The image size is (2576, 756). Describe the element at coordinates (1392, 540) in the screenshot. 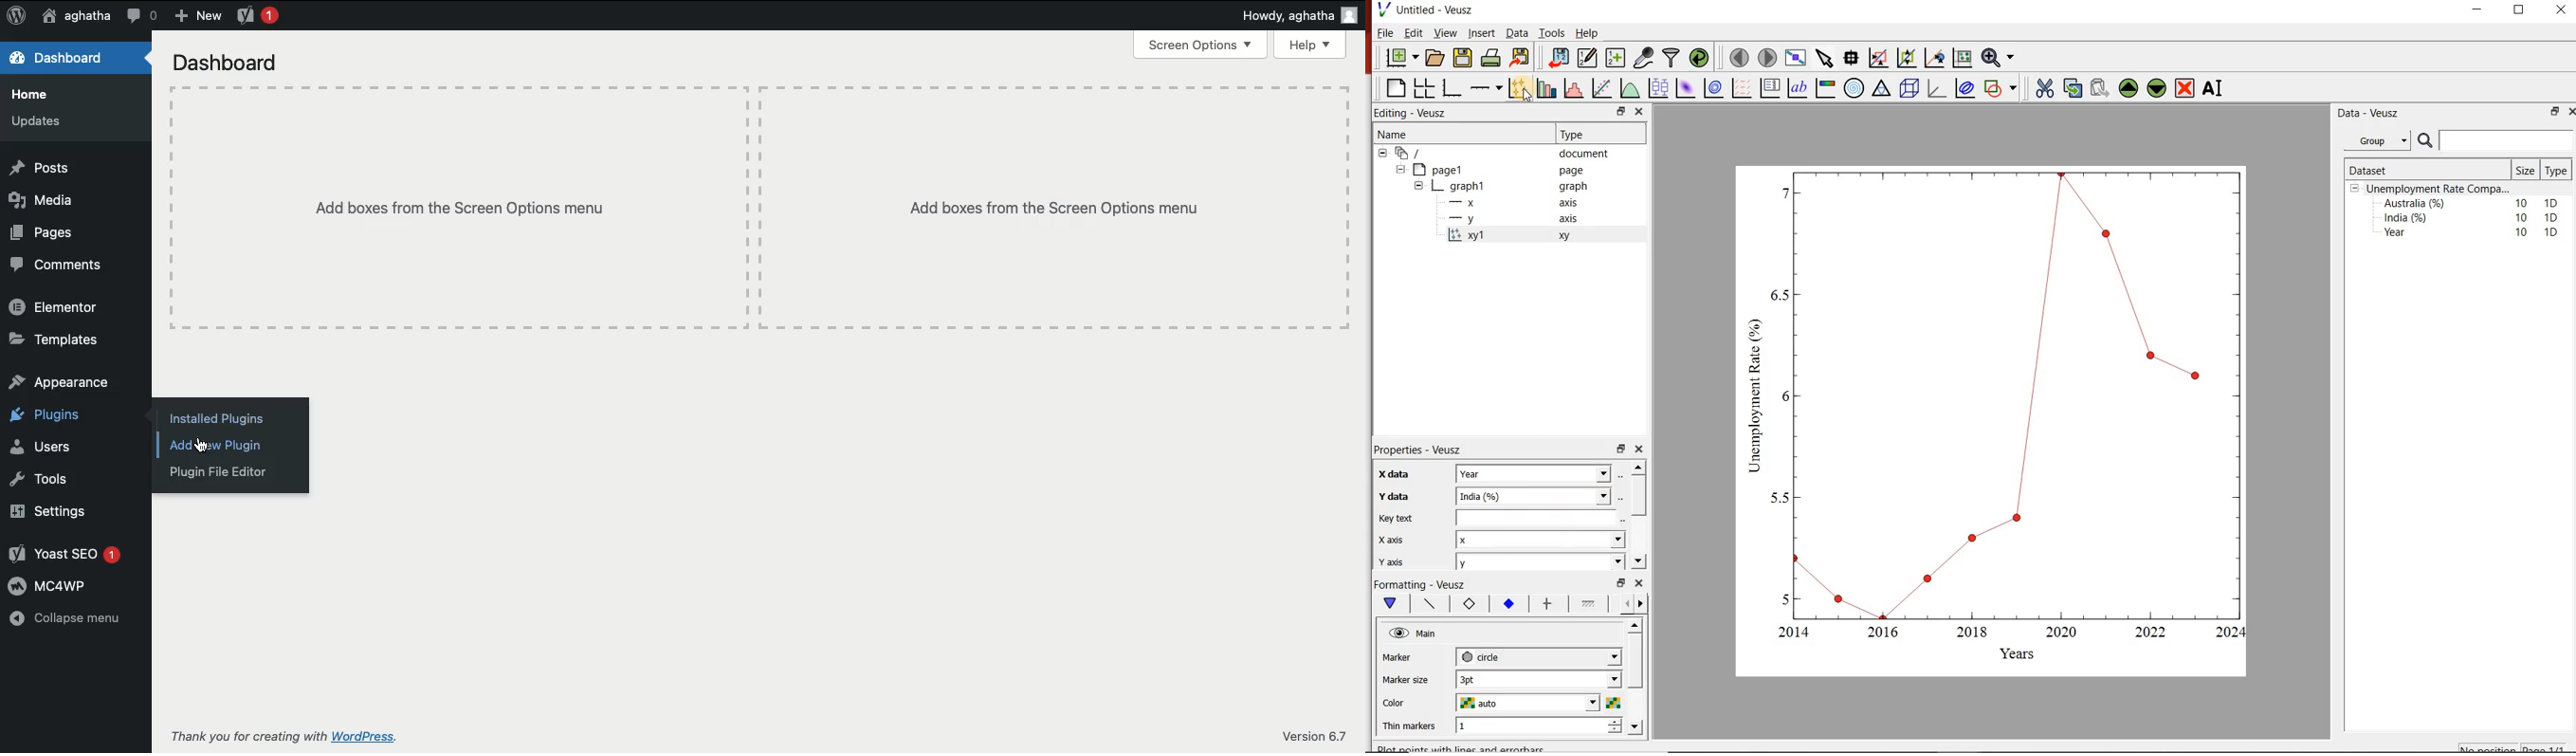

I see `x axis` at that location.